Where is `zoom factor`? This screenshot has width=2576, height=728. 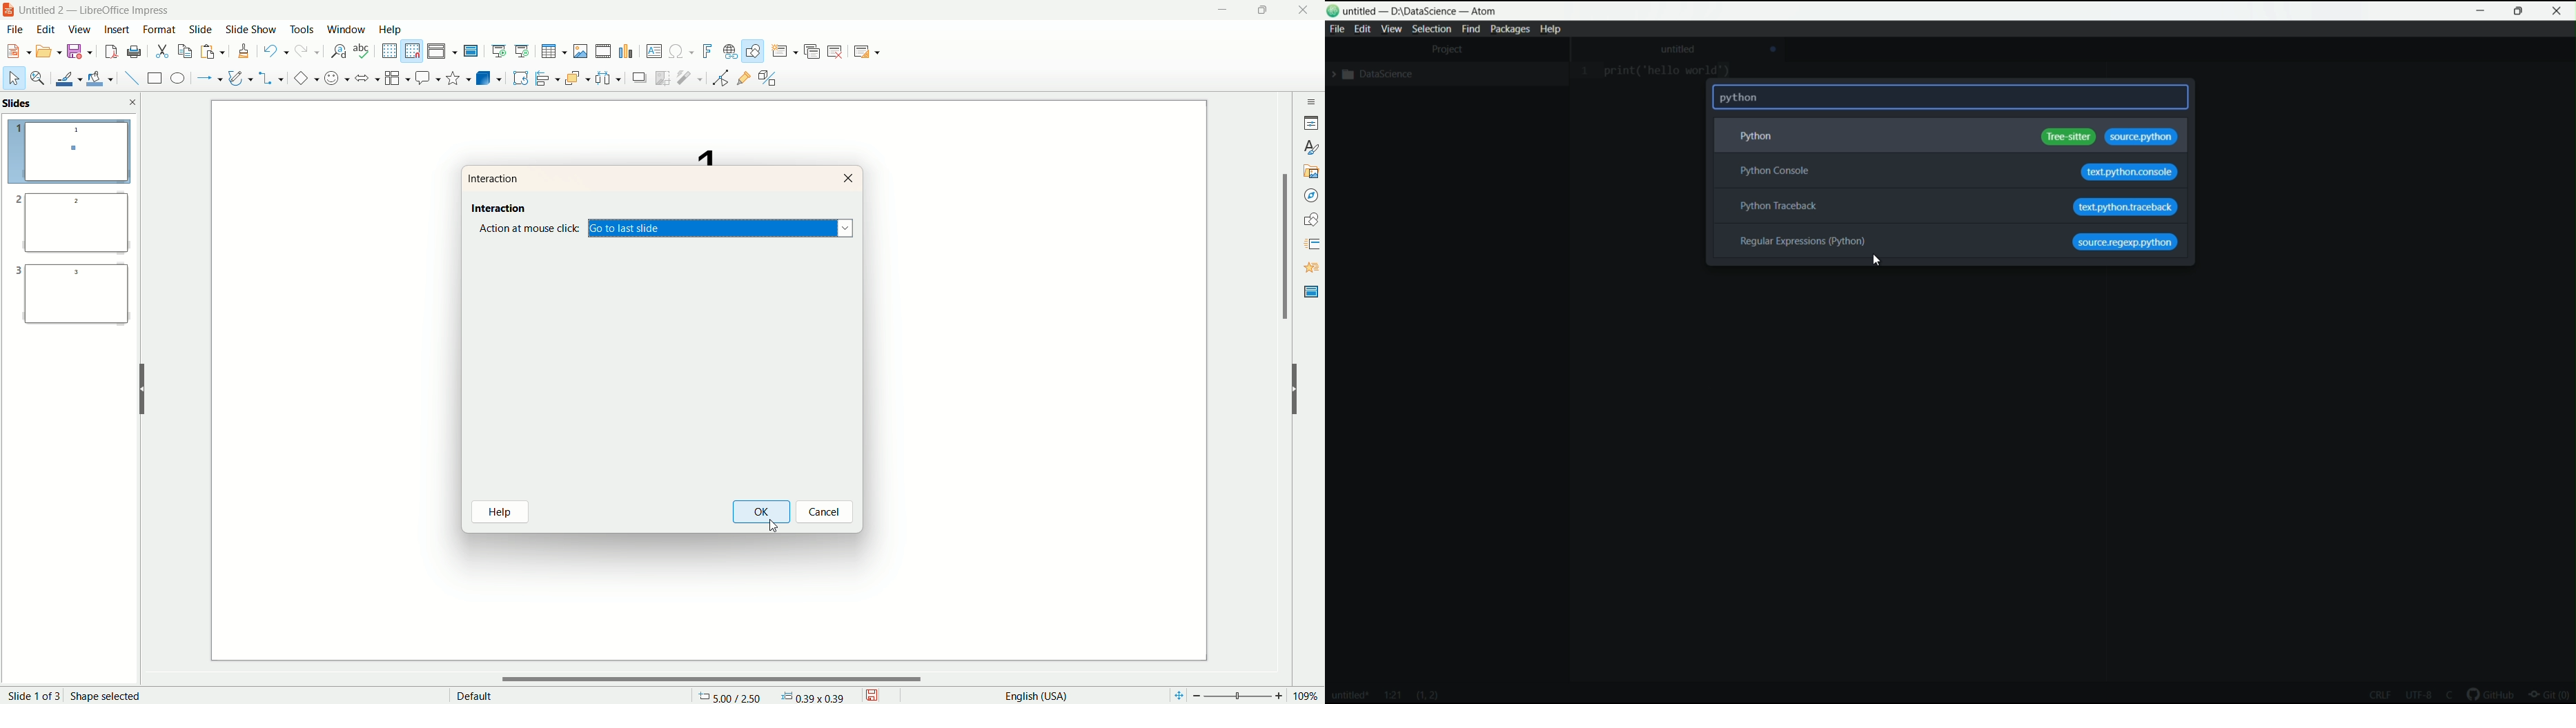
zoom factor is located at coordinates (1244, 696).